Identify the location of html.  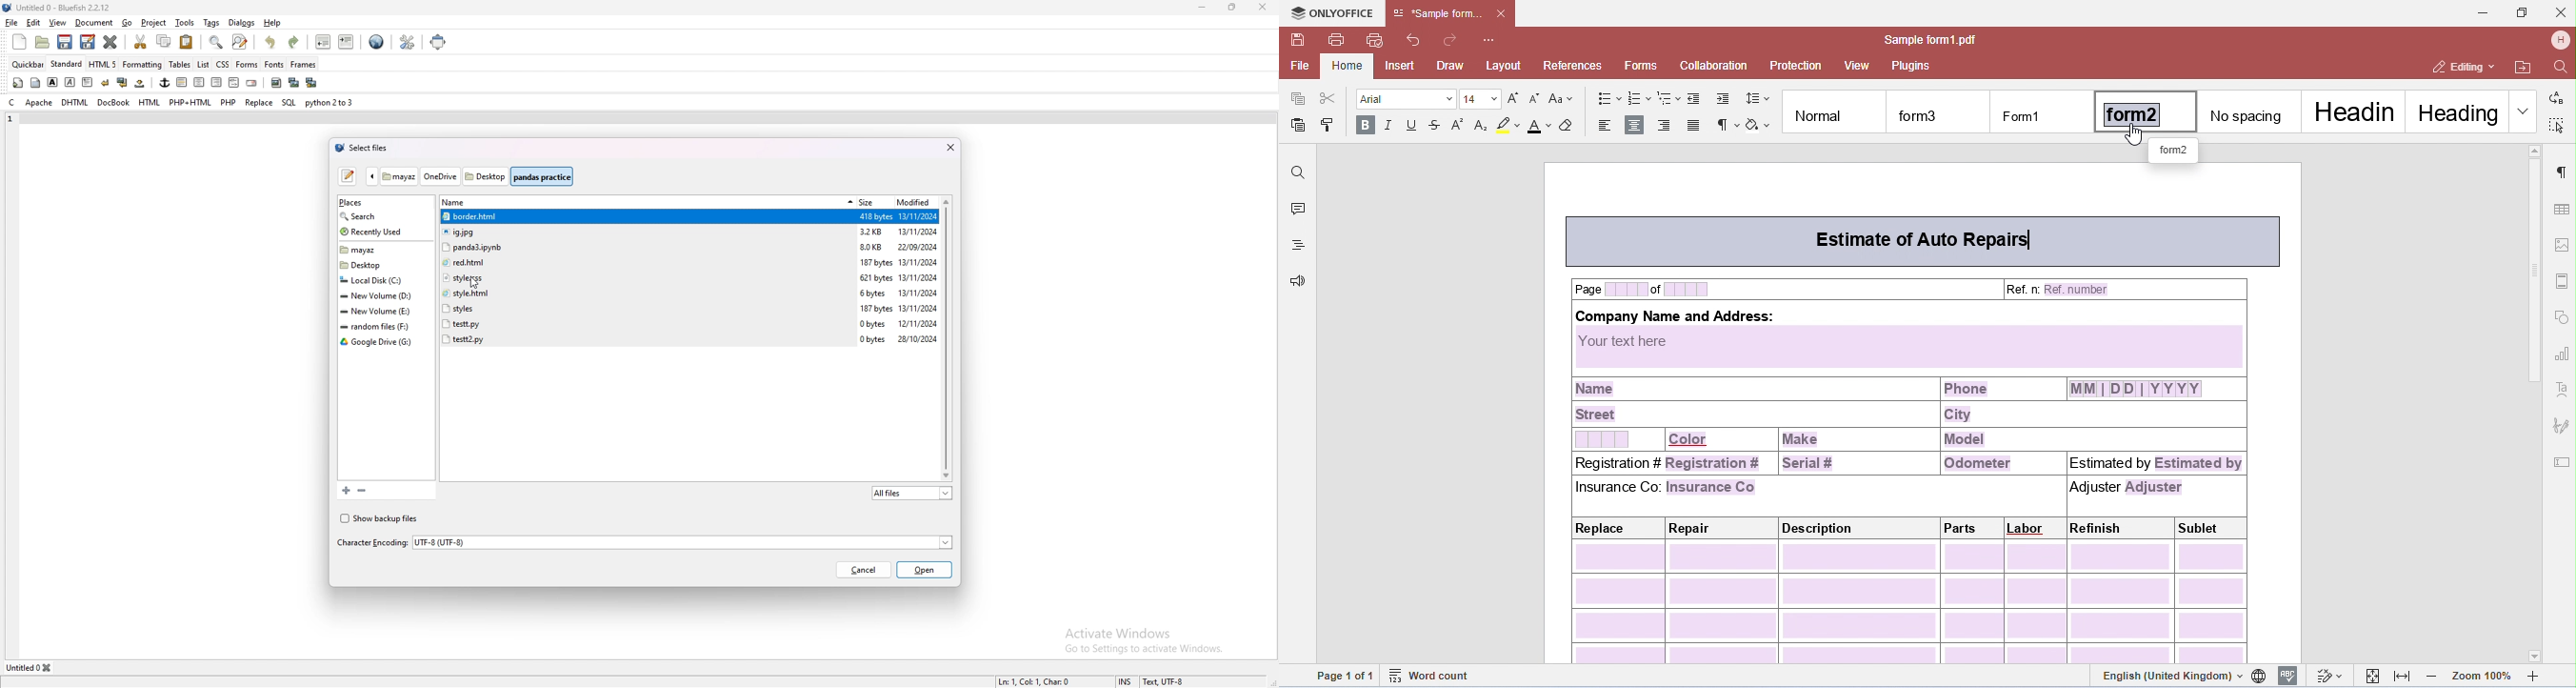
(150, 103).